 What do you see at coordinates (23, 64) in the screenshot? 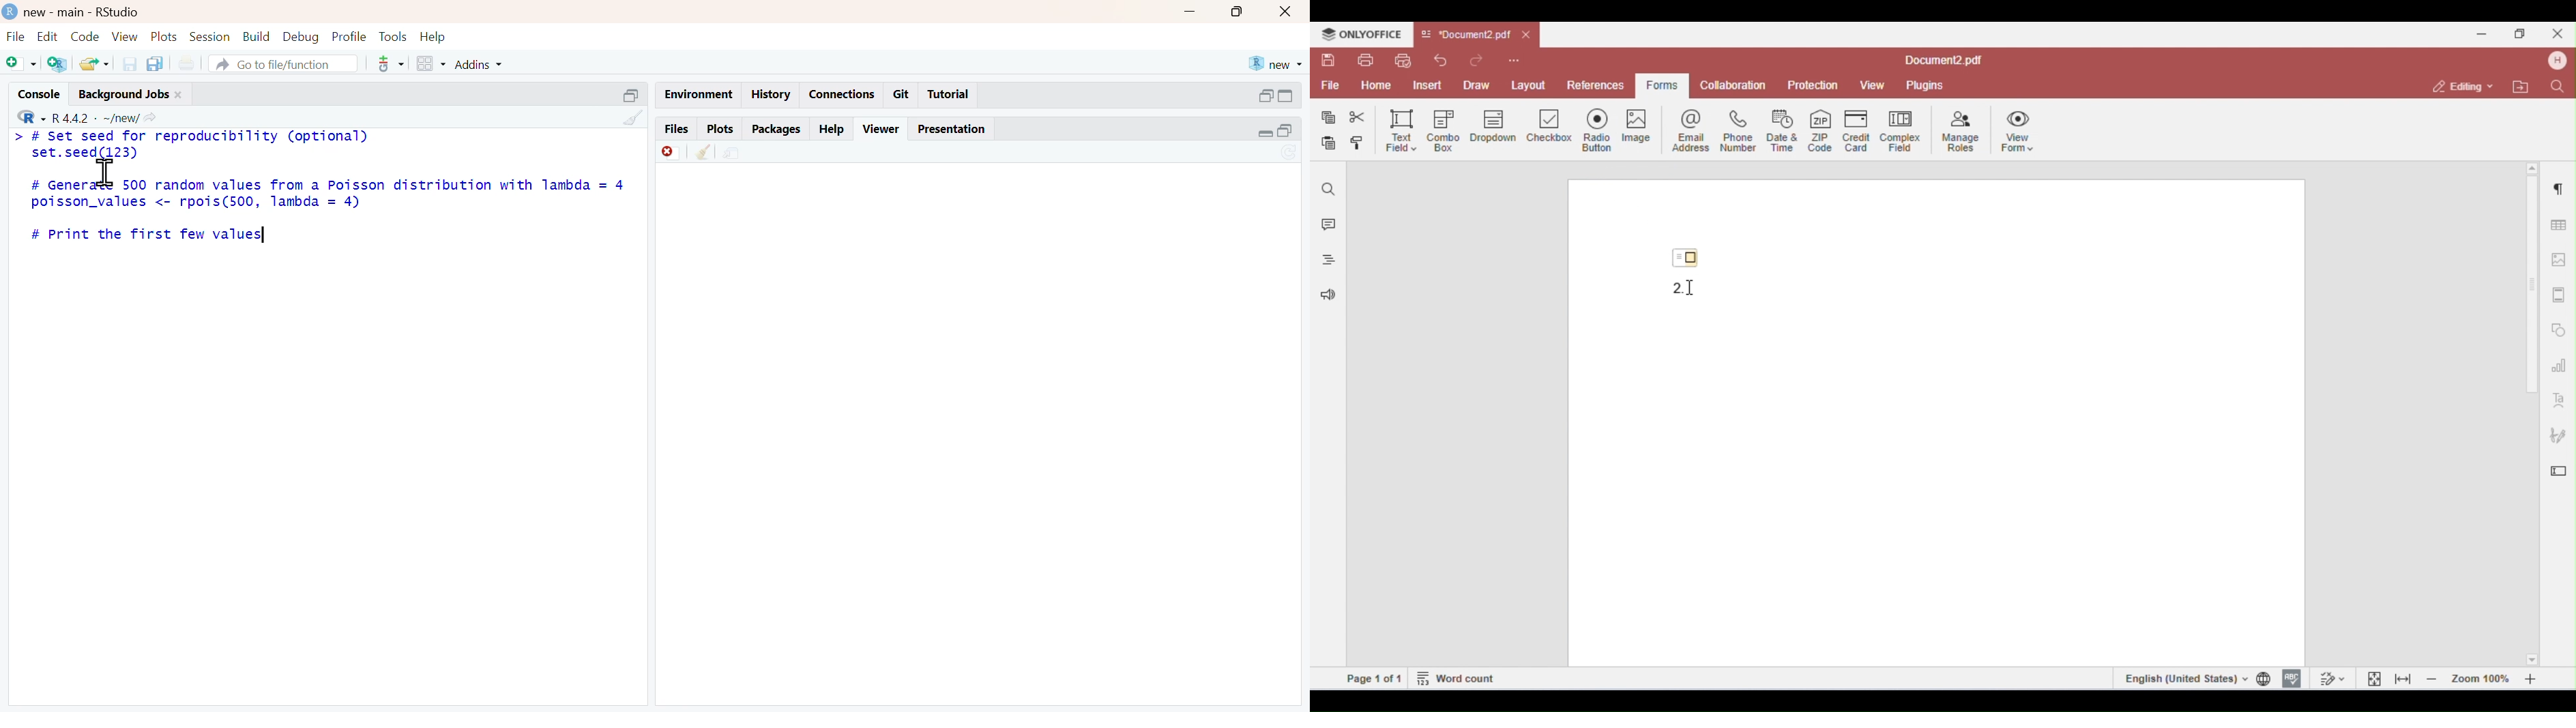
I see `Add file as` at bounding box center [23, 64].